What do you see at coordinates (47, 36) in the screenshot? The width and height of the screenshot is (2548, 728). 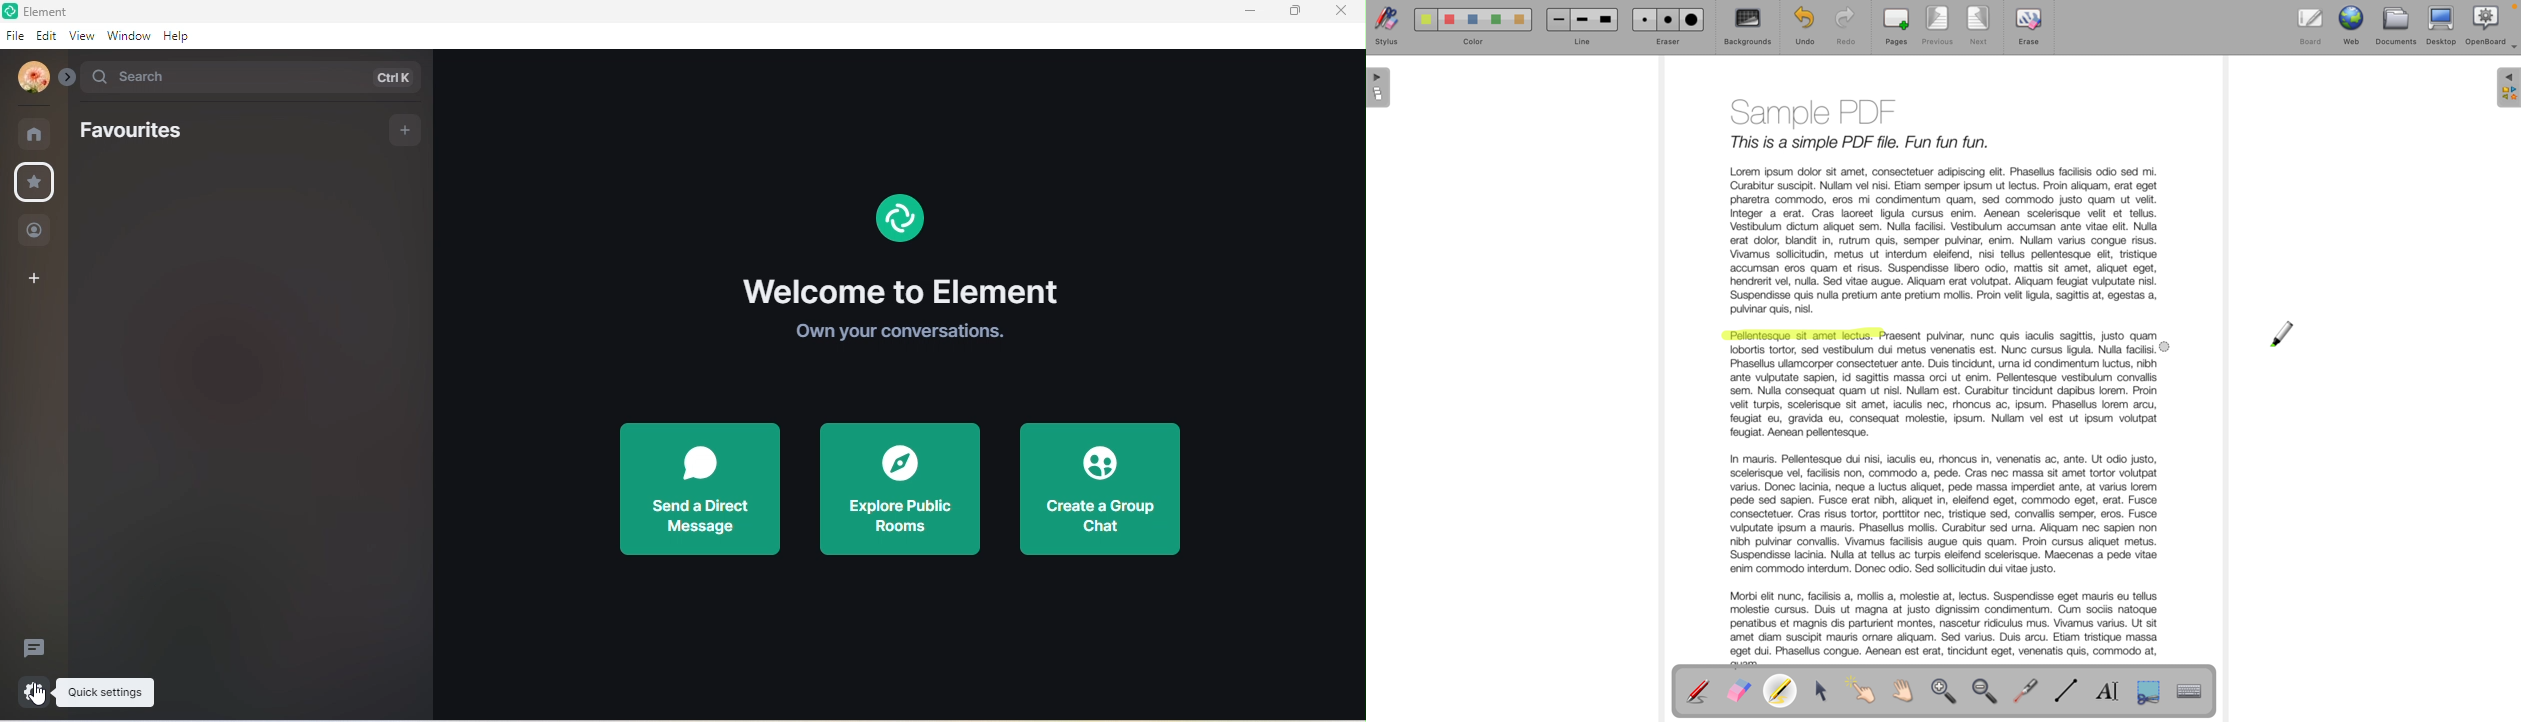 I see `edit` at bounding box center [47, 36].